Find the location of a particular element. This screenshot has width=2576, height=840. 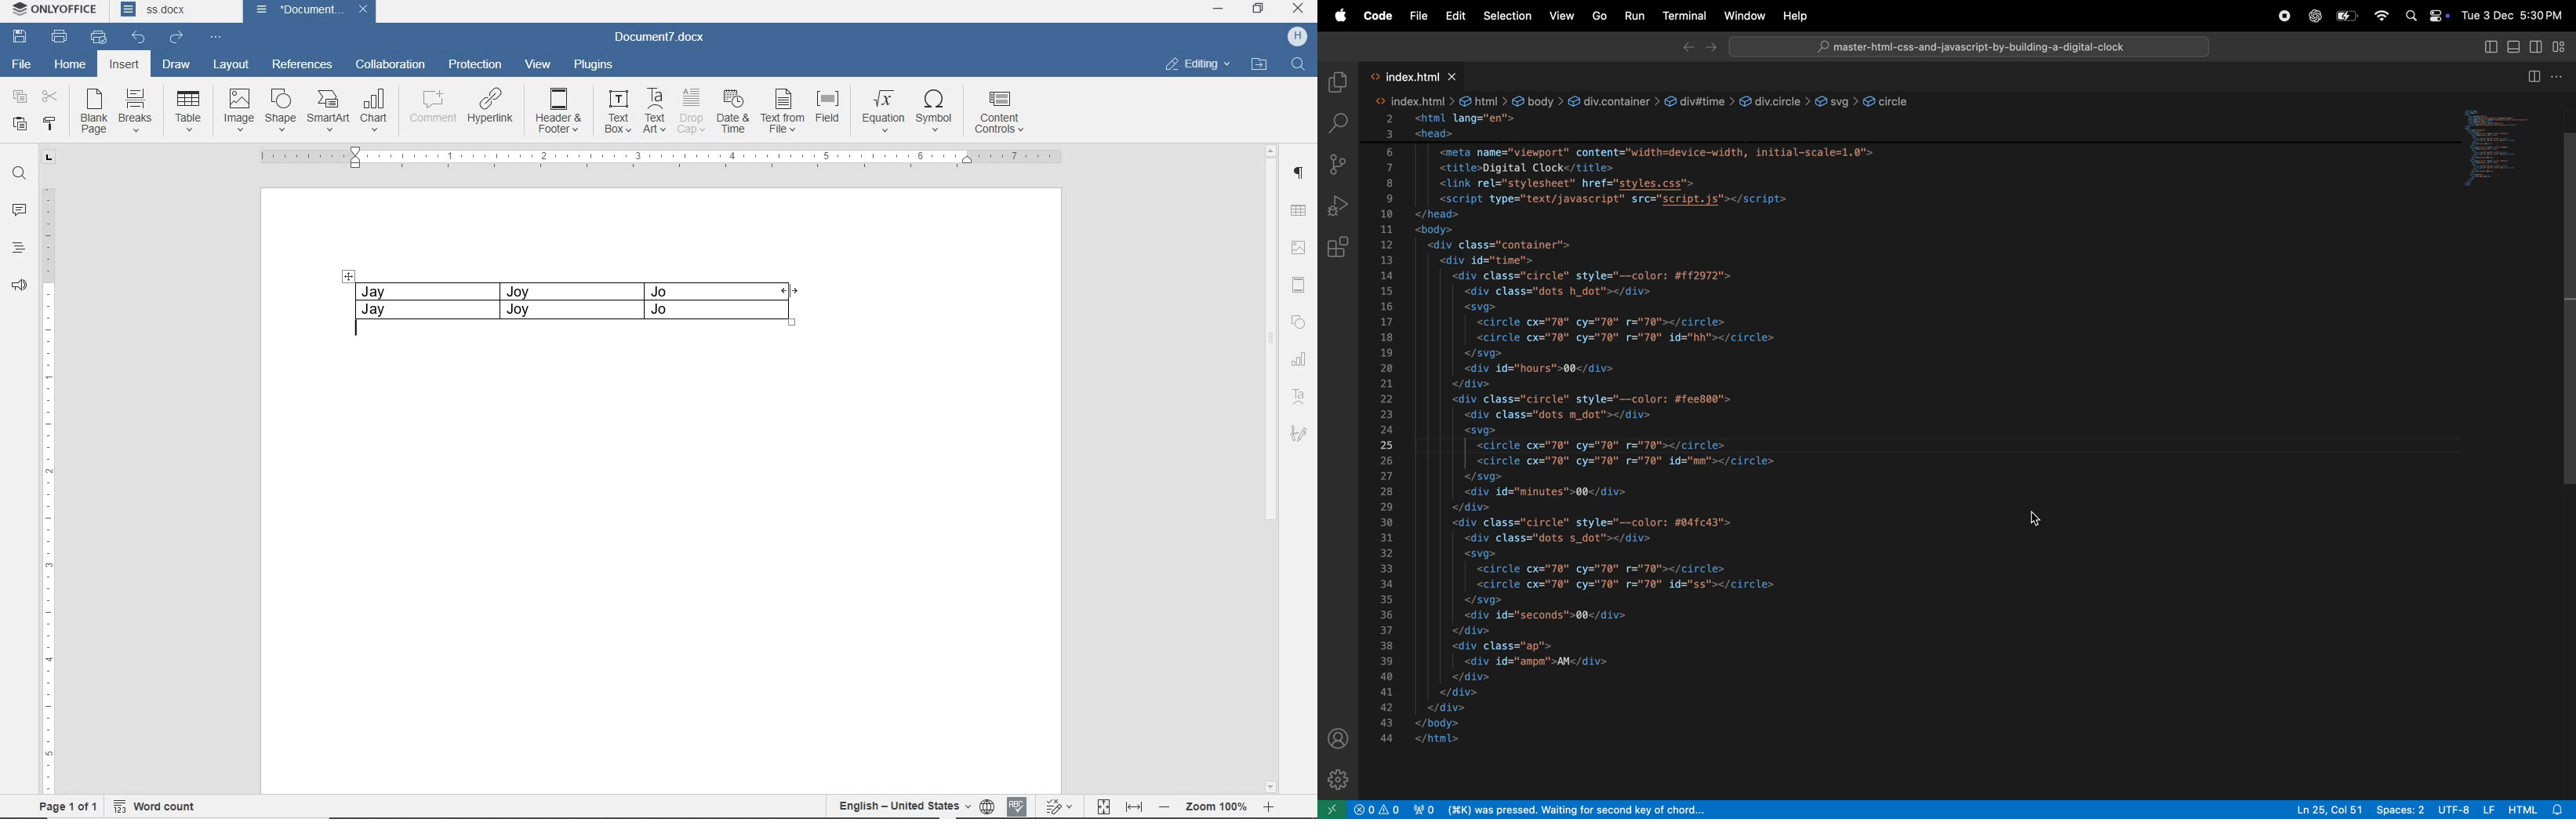

SET DOCUMENT LANGUAGE is located at coordinates (989, 804).